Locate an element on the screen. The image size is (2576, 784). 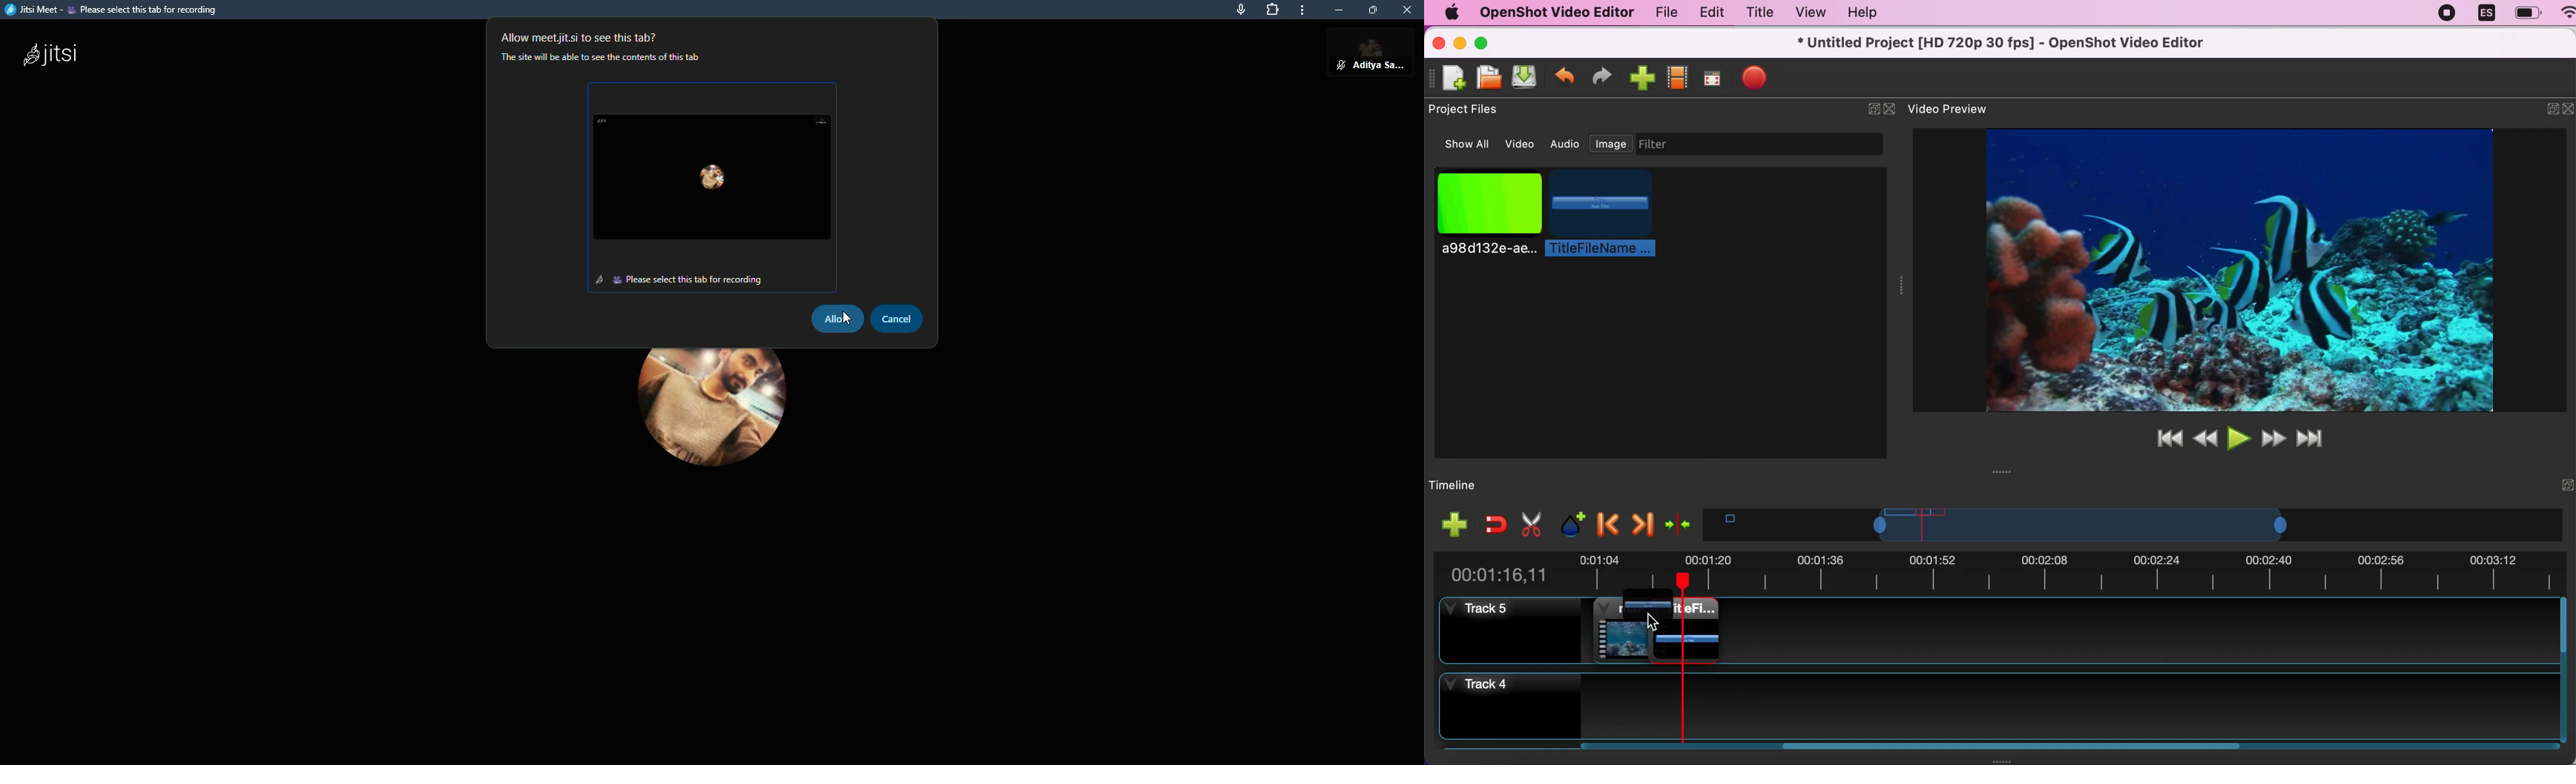
play is located at coordinates (2238, 437).